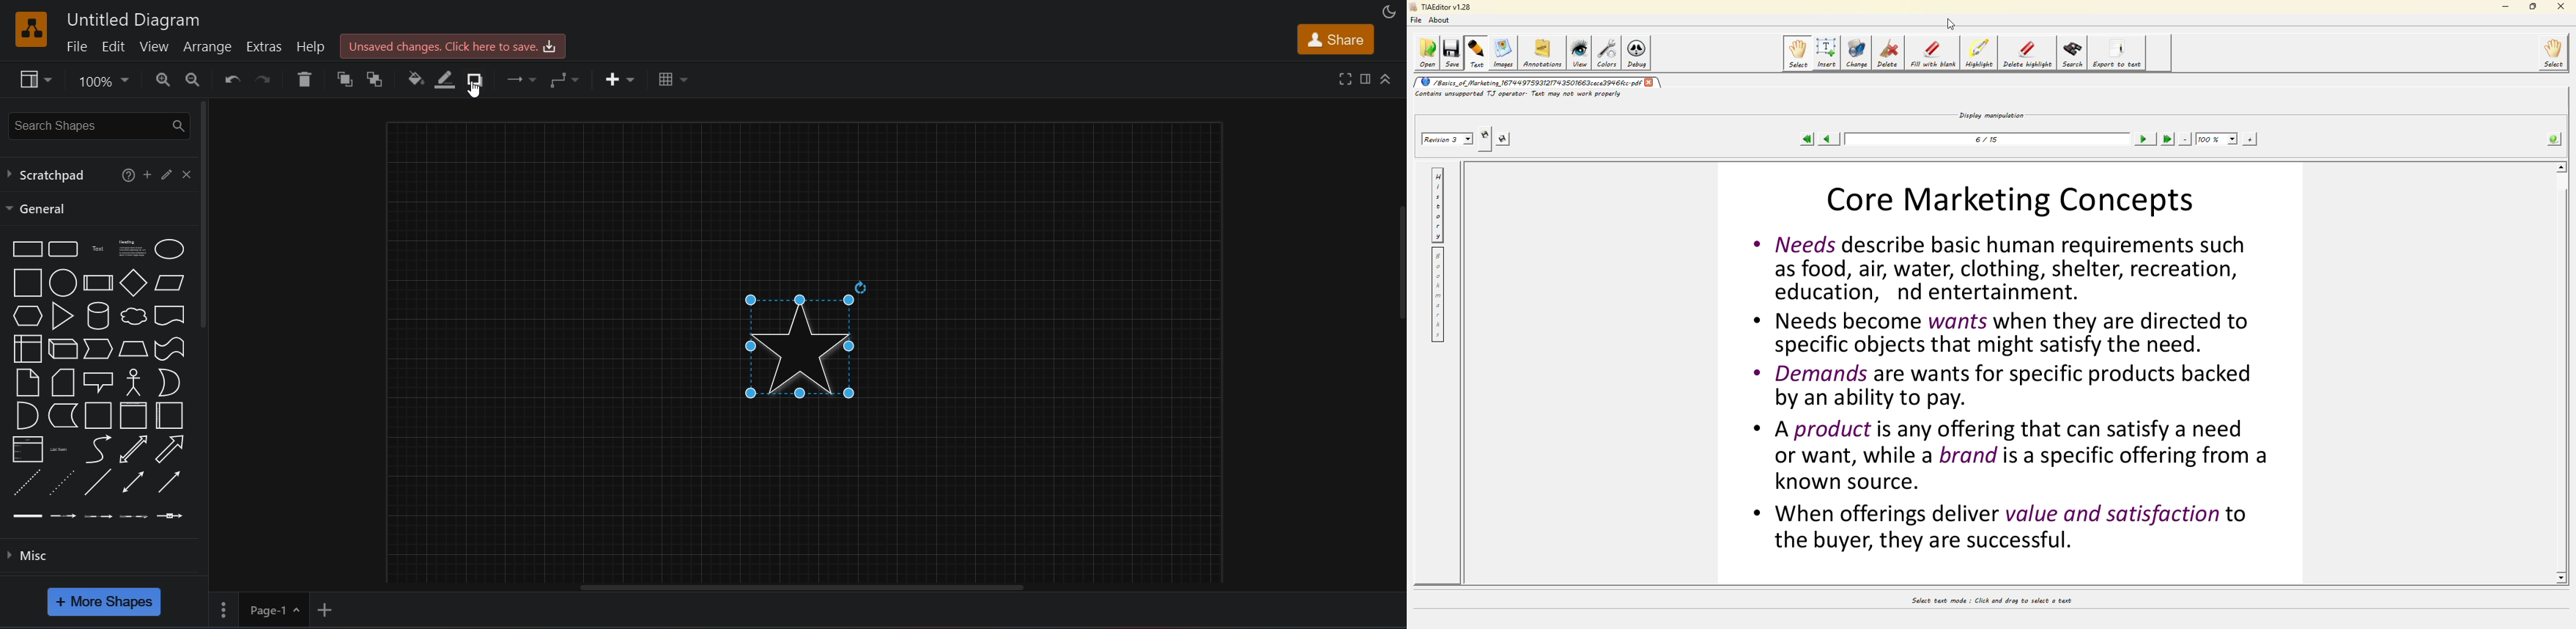 The image size is (2576, 644). What do you see at coordinates (131, 316) in the screenshot?
I see `cloud` at bounding box center [131, 316].